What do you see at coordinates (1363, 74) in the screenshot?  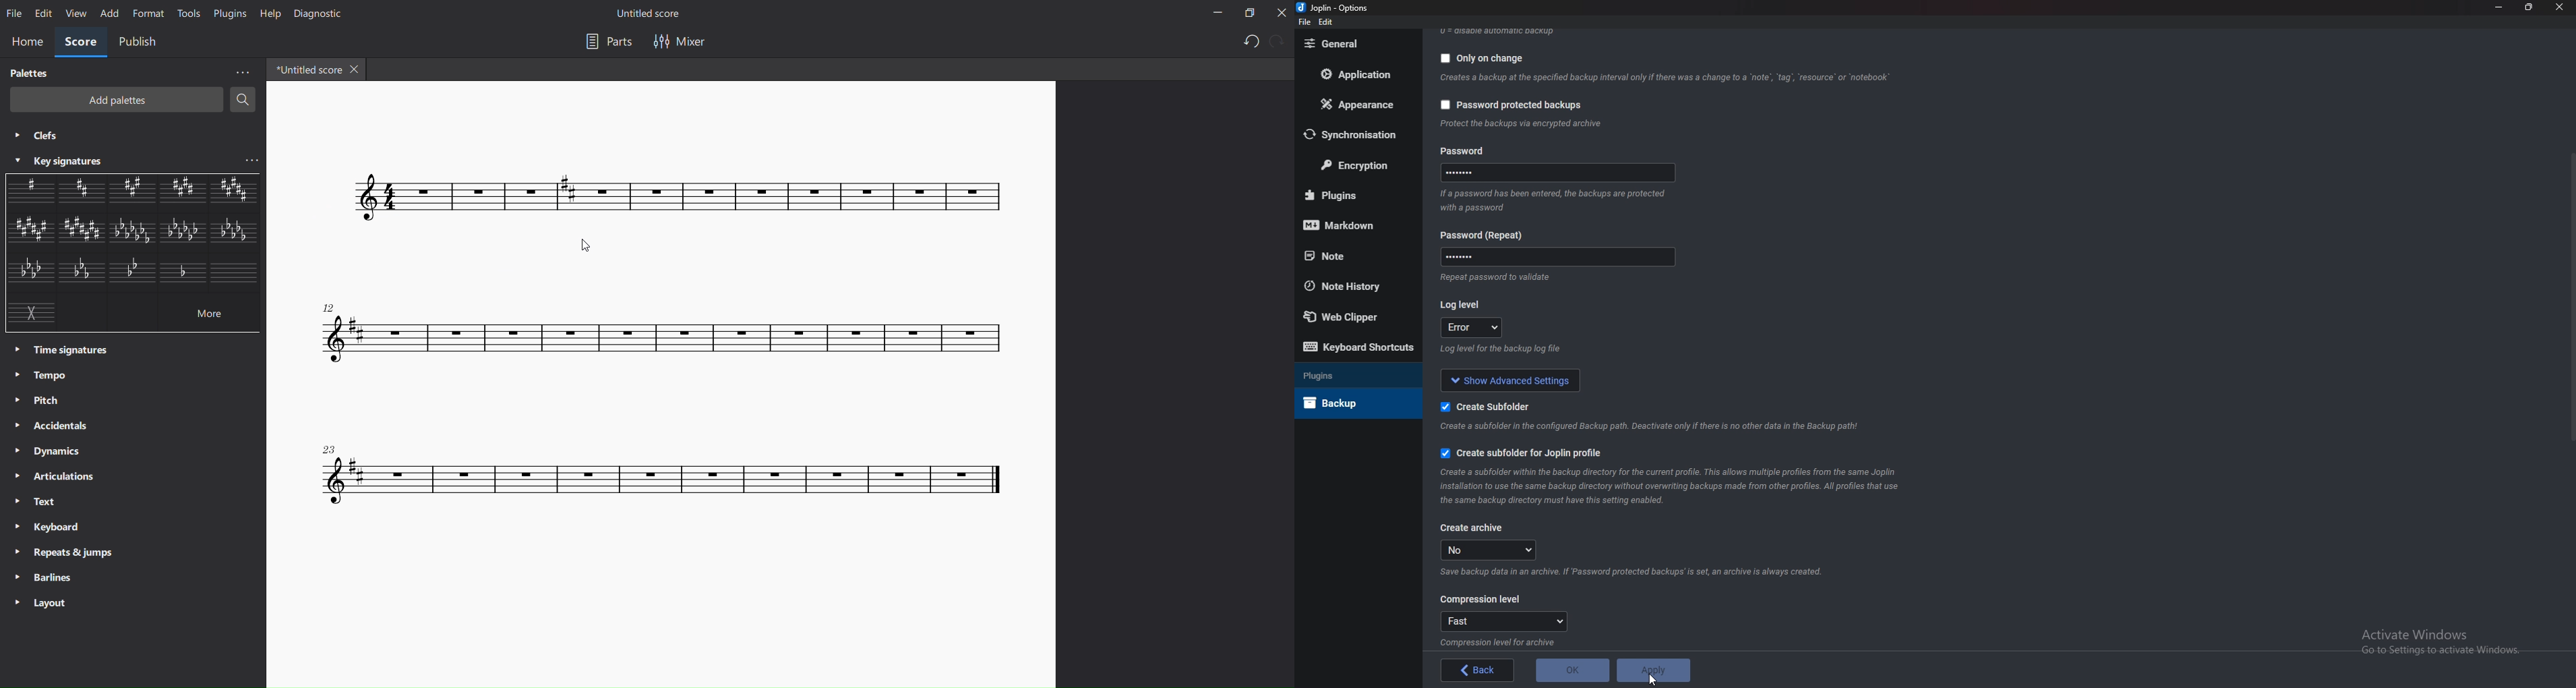 I see `Application` at bounding box center [1363, 74].